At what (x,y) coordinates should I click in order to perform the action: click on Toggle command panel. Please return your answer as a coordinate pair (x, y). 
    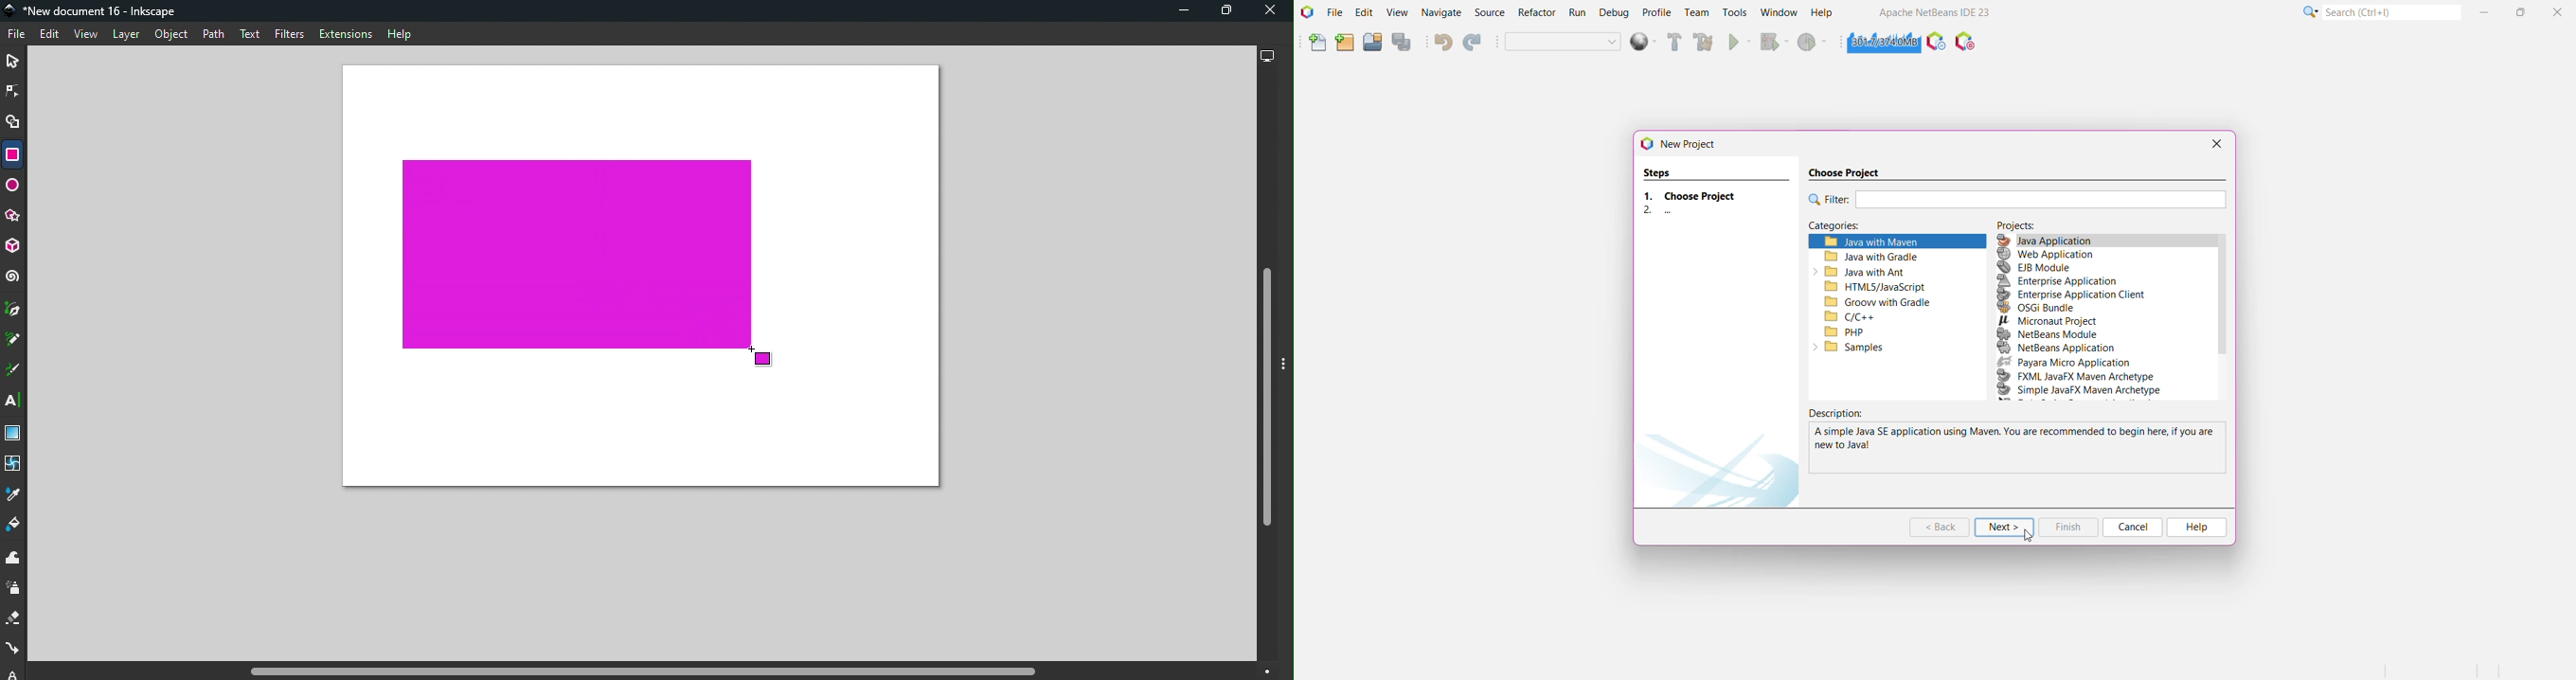
    Looking at the image, I should click on (1286, 366).